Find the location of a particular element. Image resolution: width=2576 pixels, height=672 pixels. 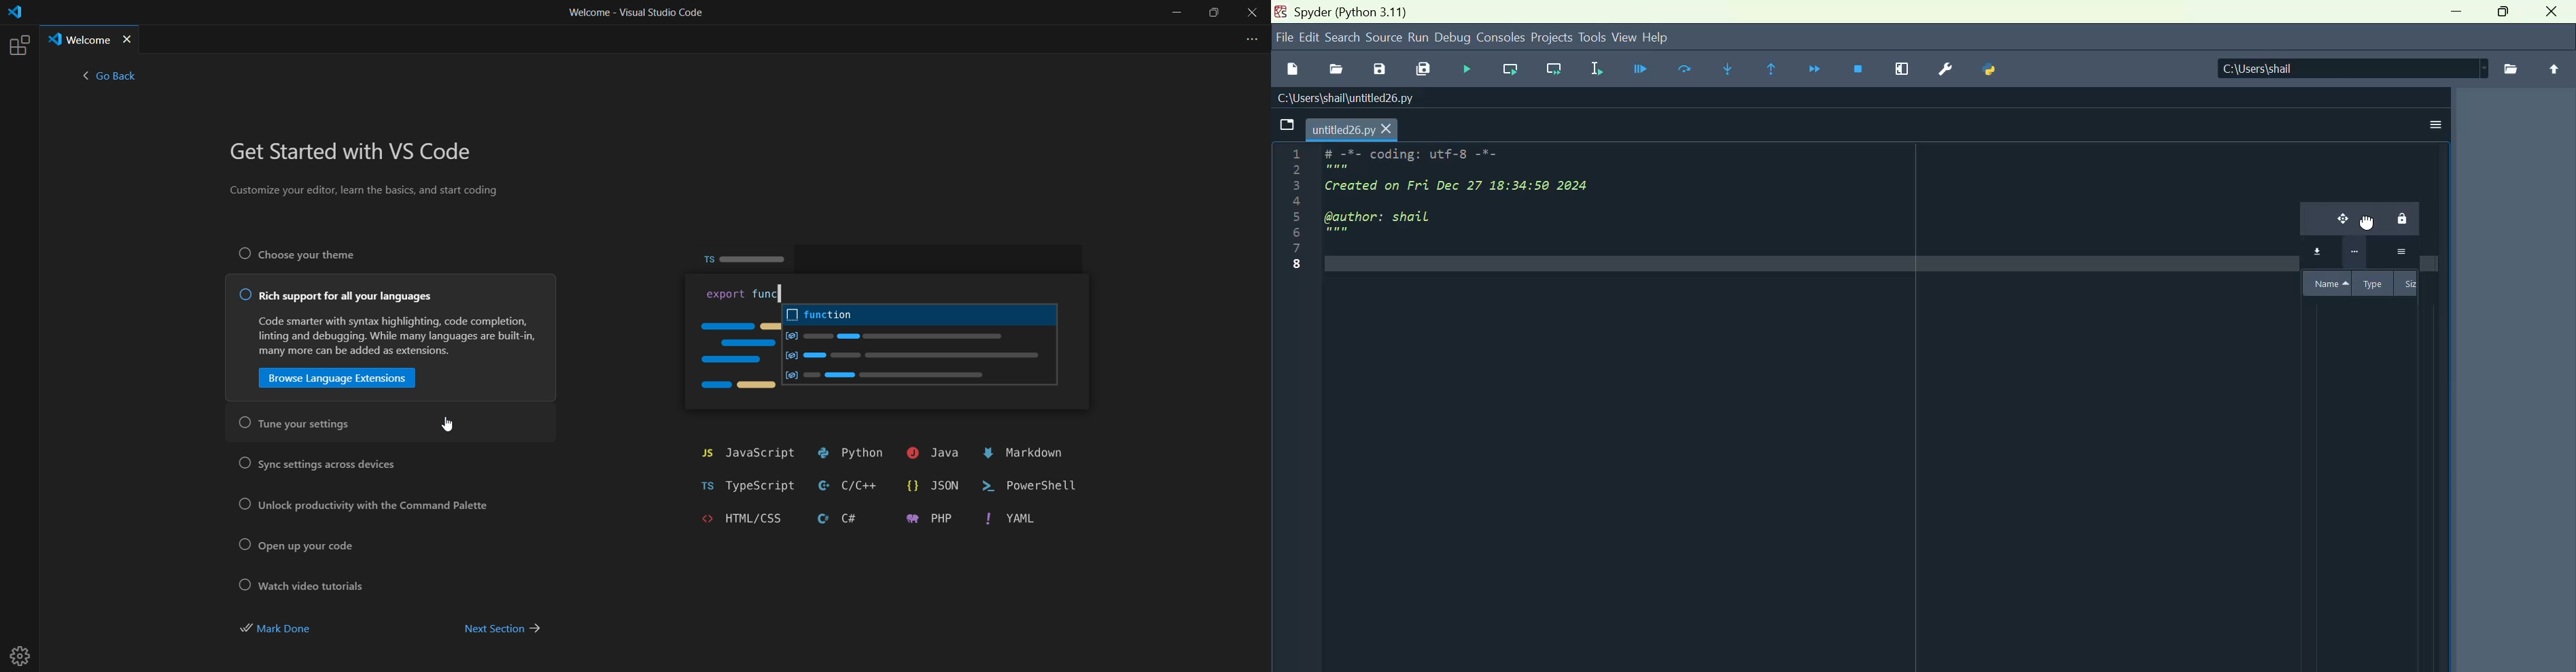

Python path manager is located at coordinates (1994, 71).